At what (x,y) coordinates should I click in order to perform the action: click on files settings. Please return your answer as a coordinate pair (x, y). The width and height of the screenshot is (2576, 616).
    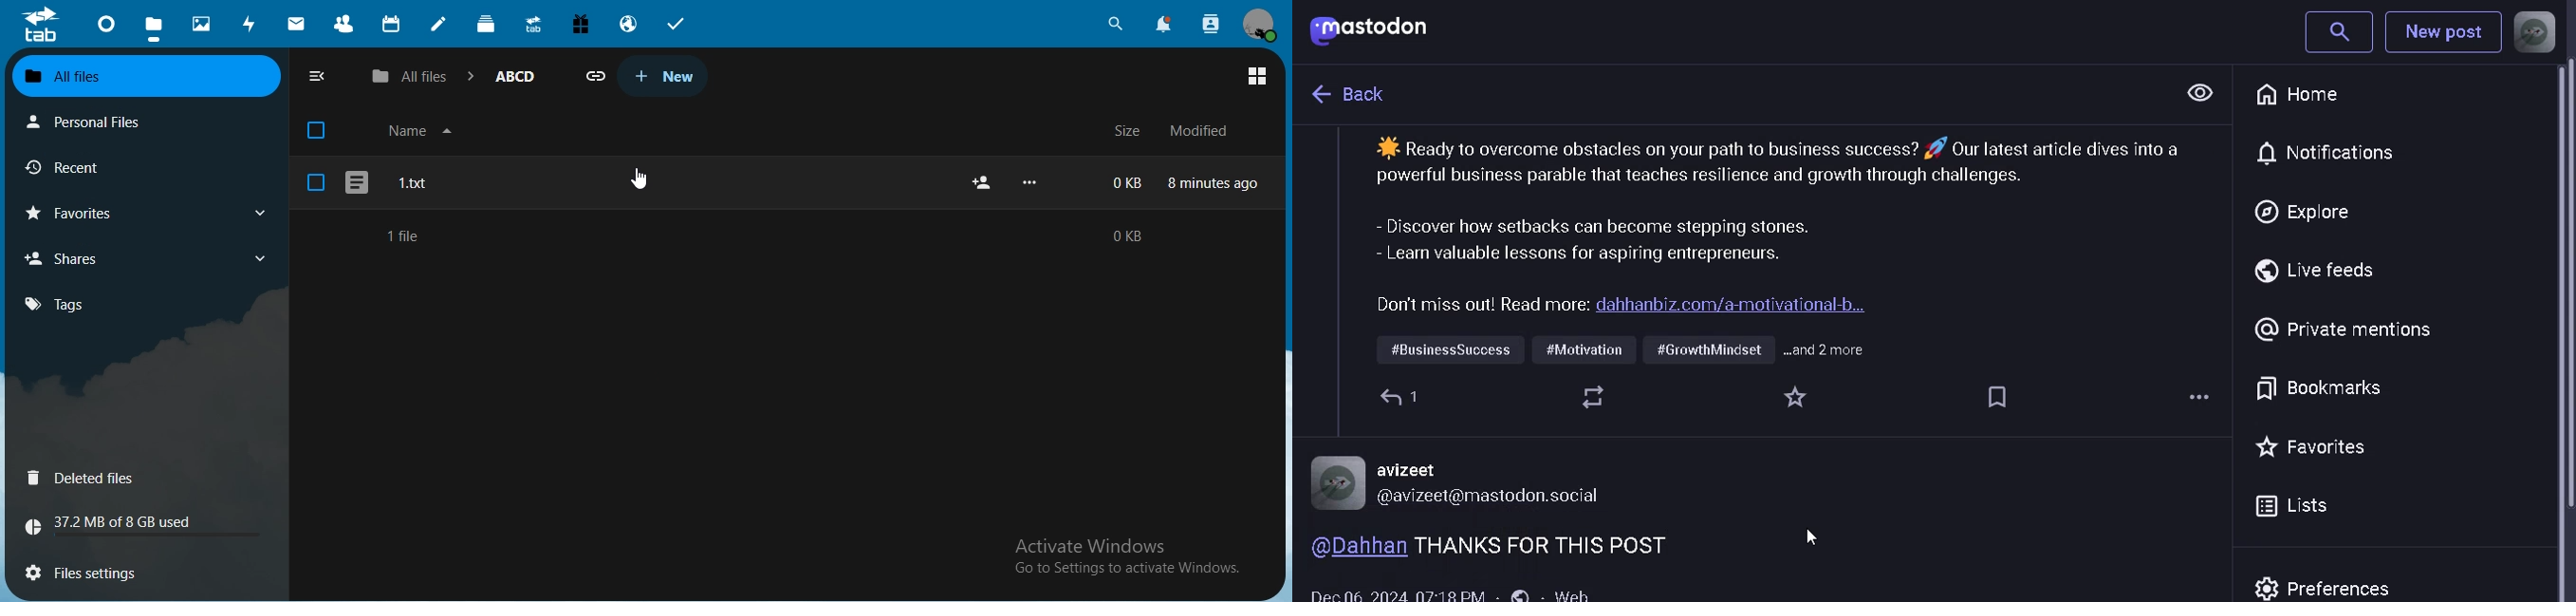
    Looking at the image, I should click on (111, 570).